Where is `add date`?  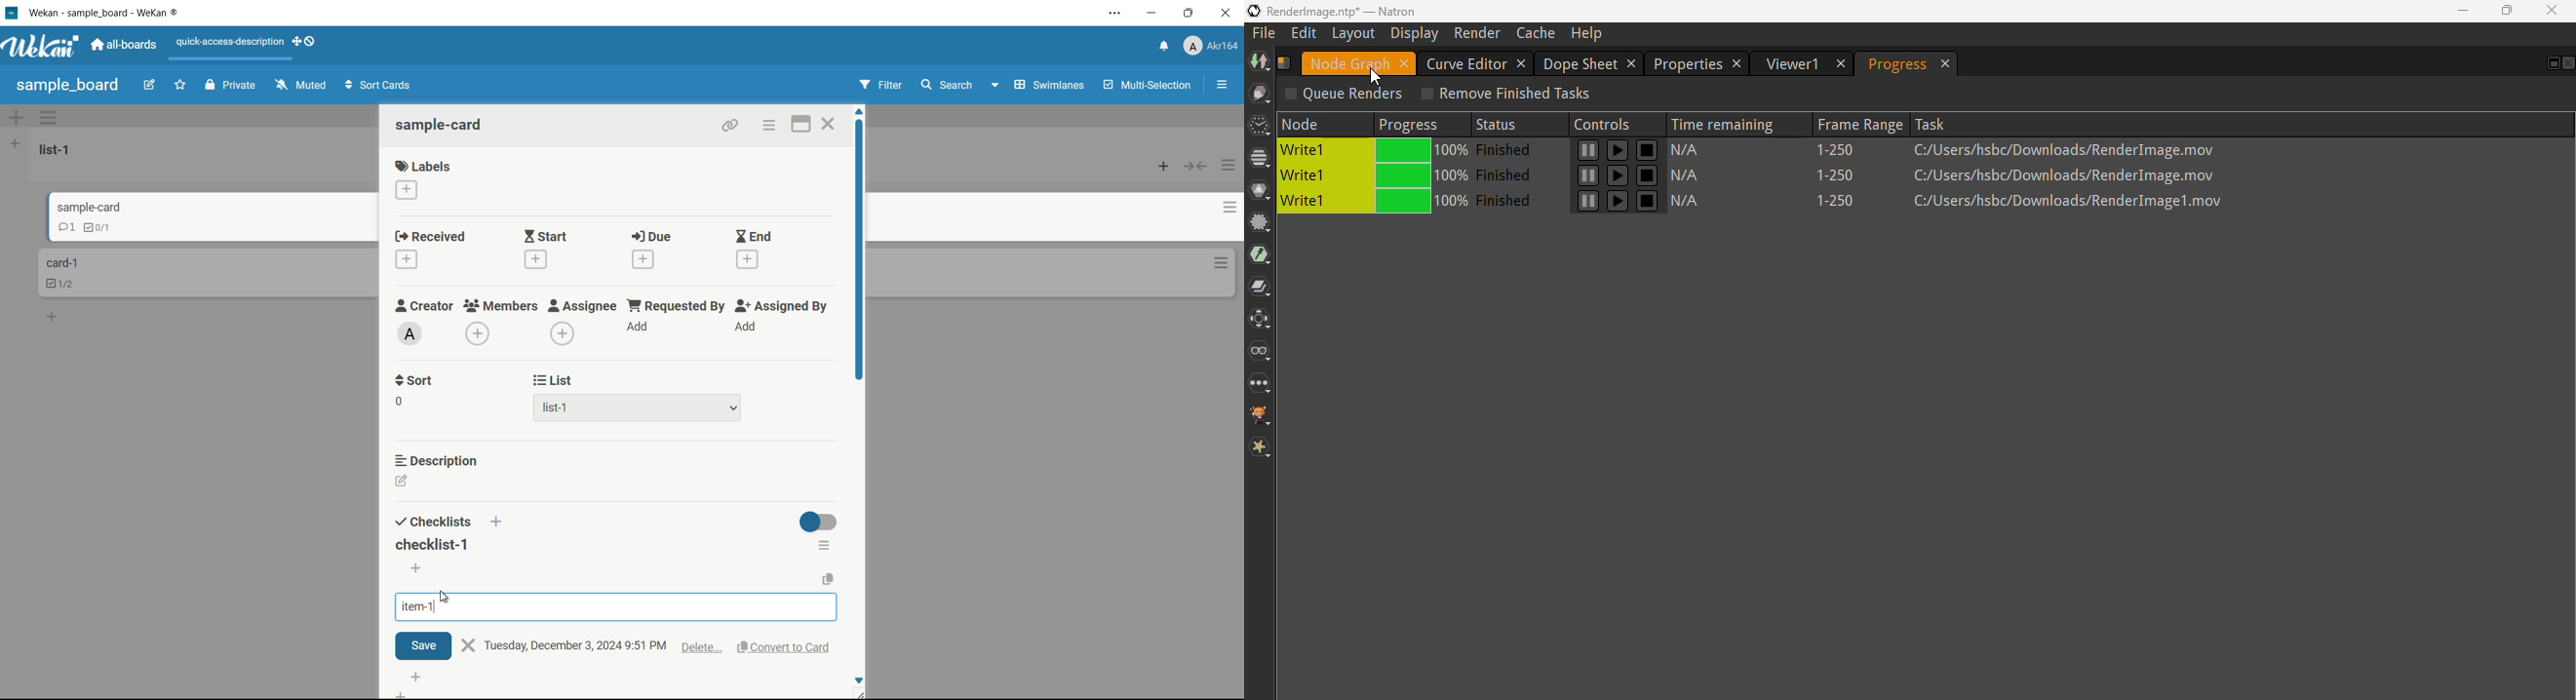
add date is located at coordinates (408, 259).